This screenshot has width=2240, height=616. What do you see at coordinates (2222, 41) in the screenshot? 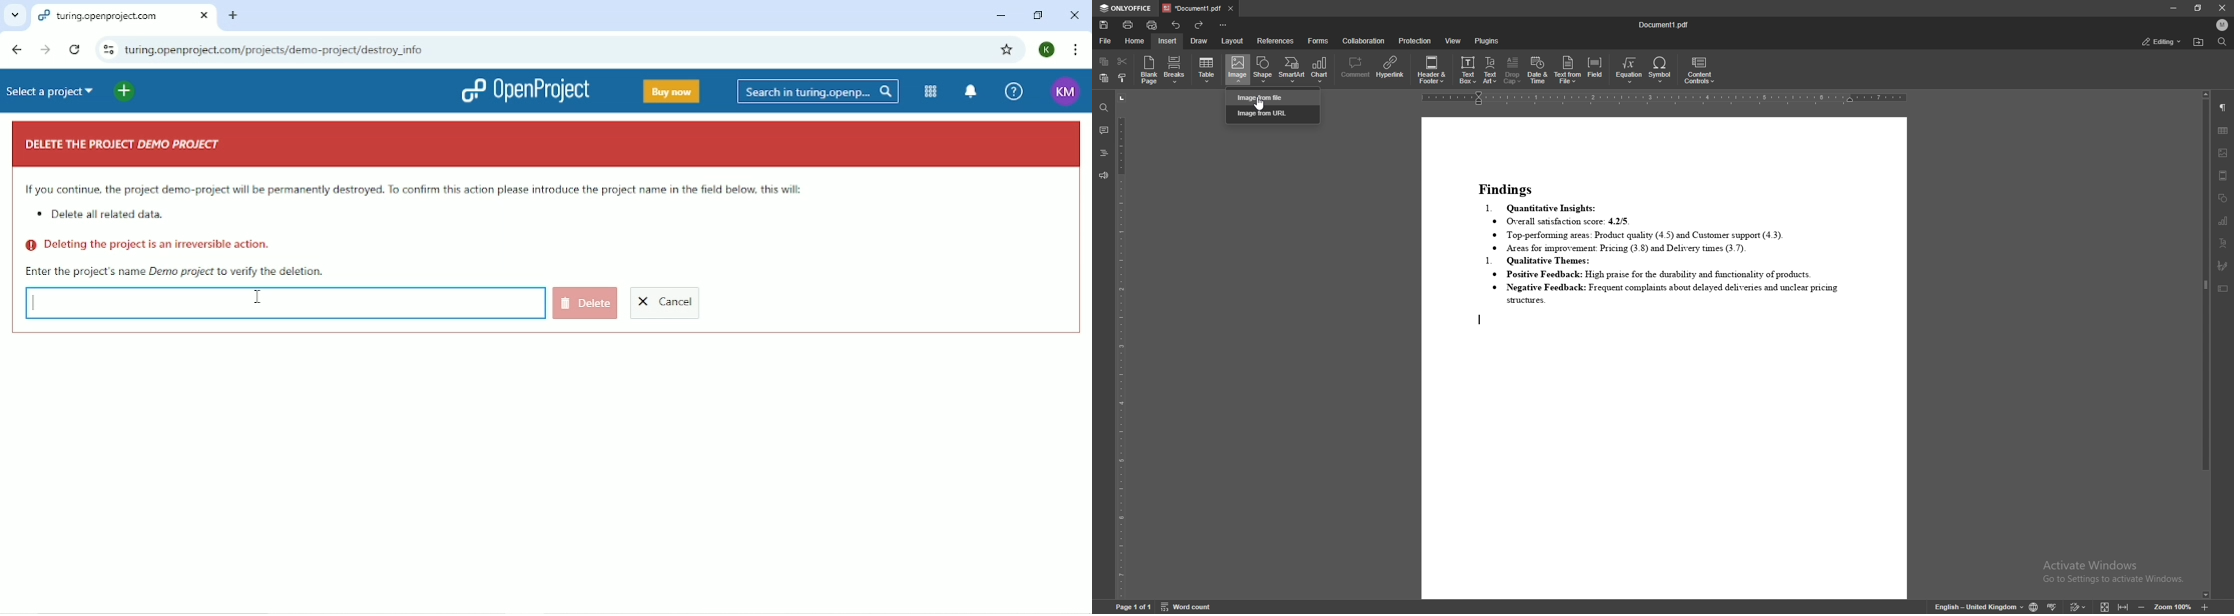
I see `find` at bounding box center [2222, 41].